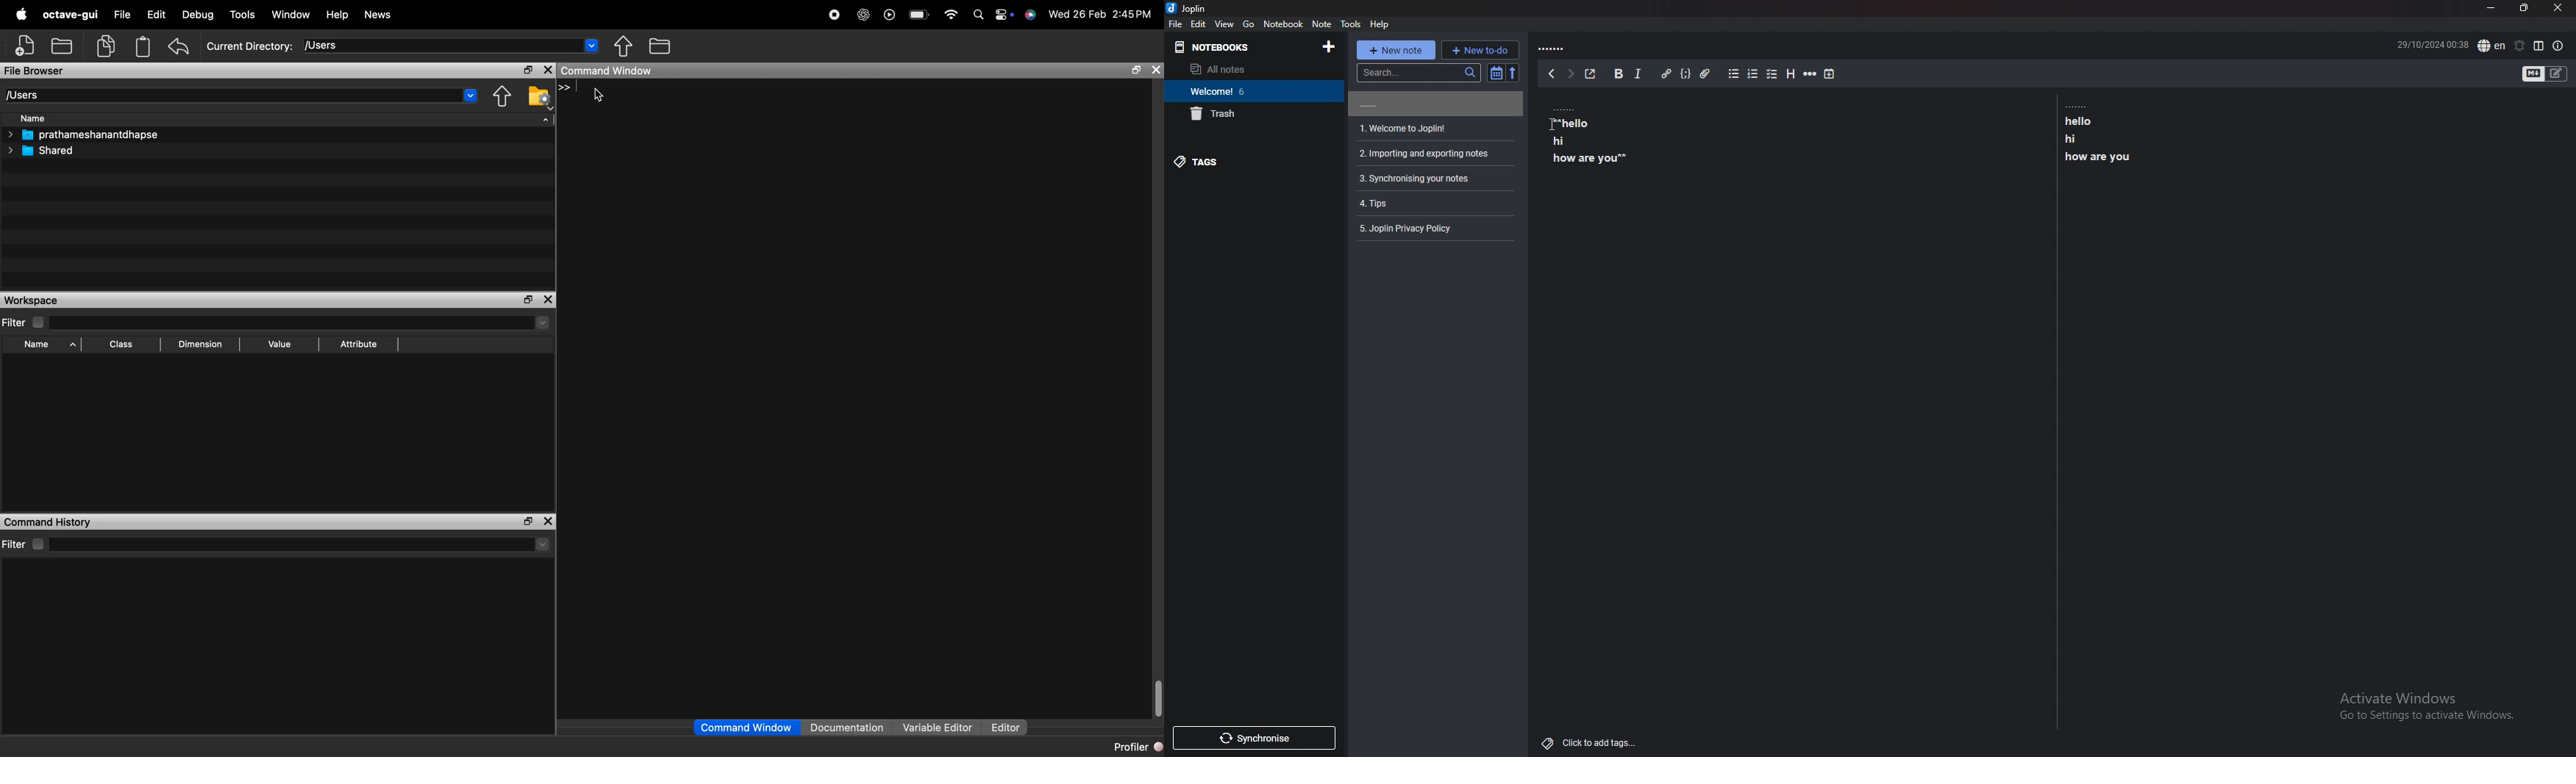  Describe the element at coordinates (1569, 73) in the screenshot. I see `forward` at that location.